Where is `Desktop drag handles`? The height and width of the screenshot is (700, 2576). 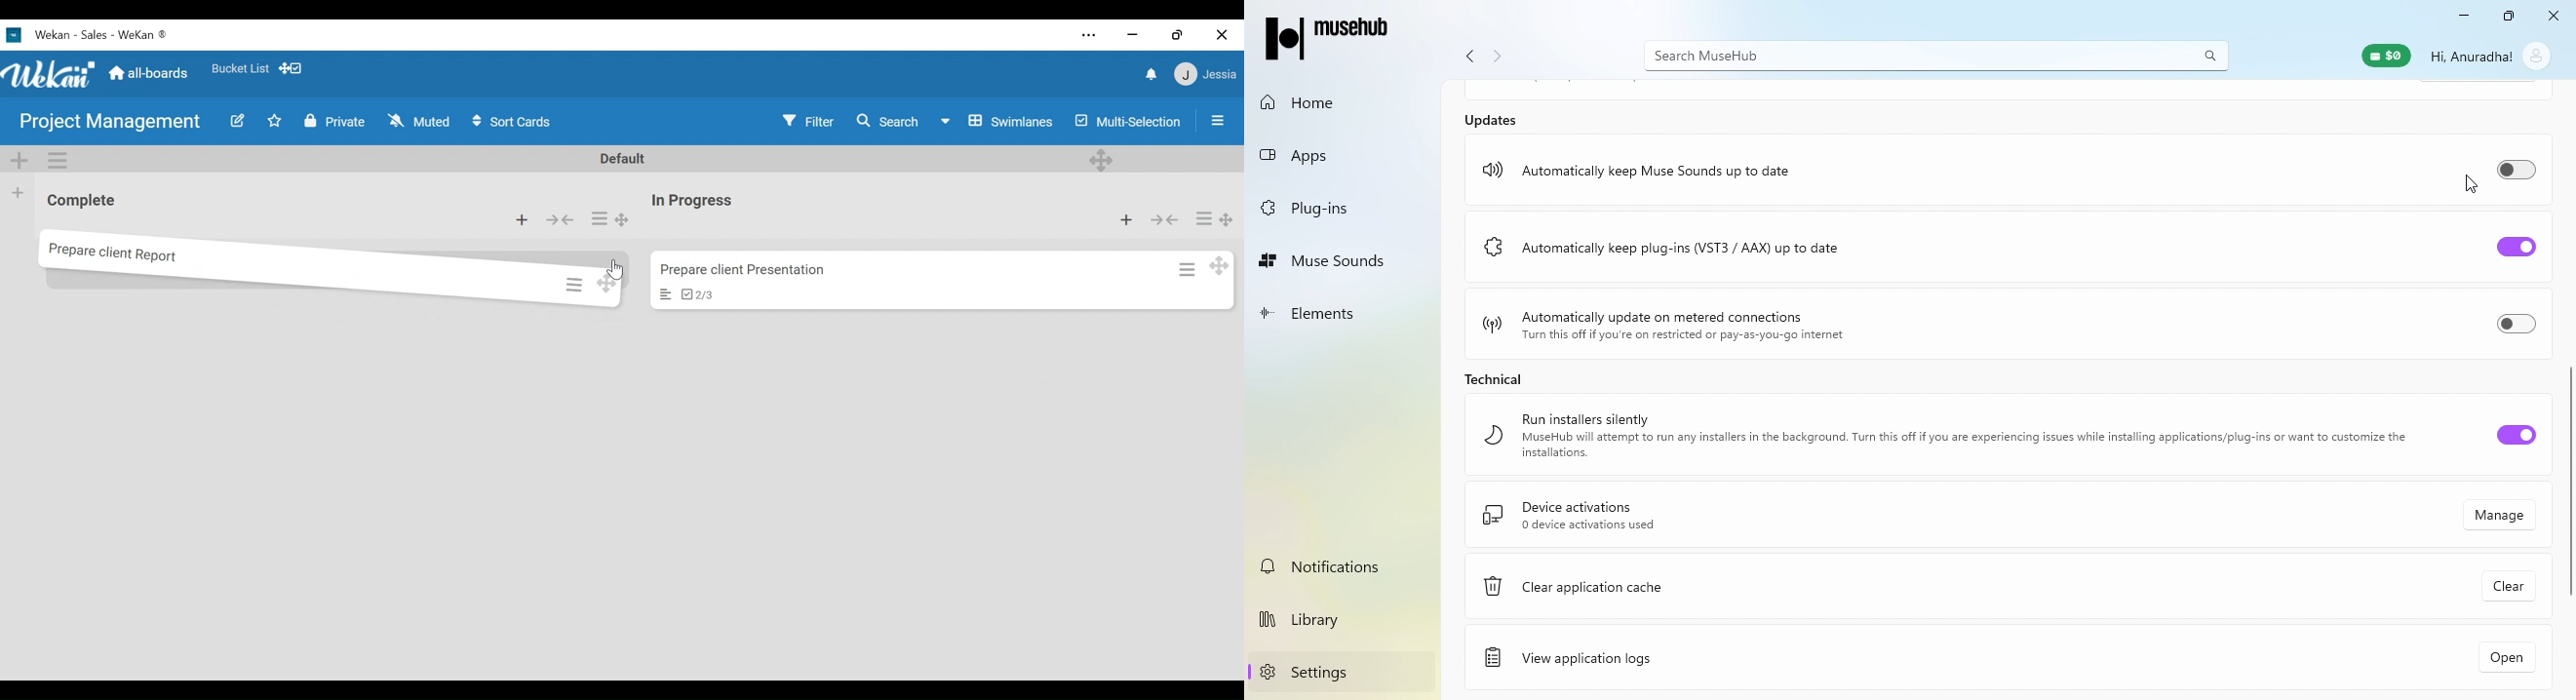
Desktop drag handles is located at coordinates (1218, 272).